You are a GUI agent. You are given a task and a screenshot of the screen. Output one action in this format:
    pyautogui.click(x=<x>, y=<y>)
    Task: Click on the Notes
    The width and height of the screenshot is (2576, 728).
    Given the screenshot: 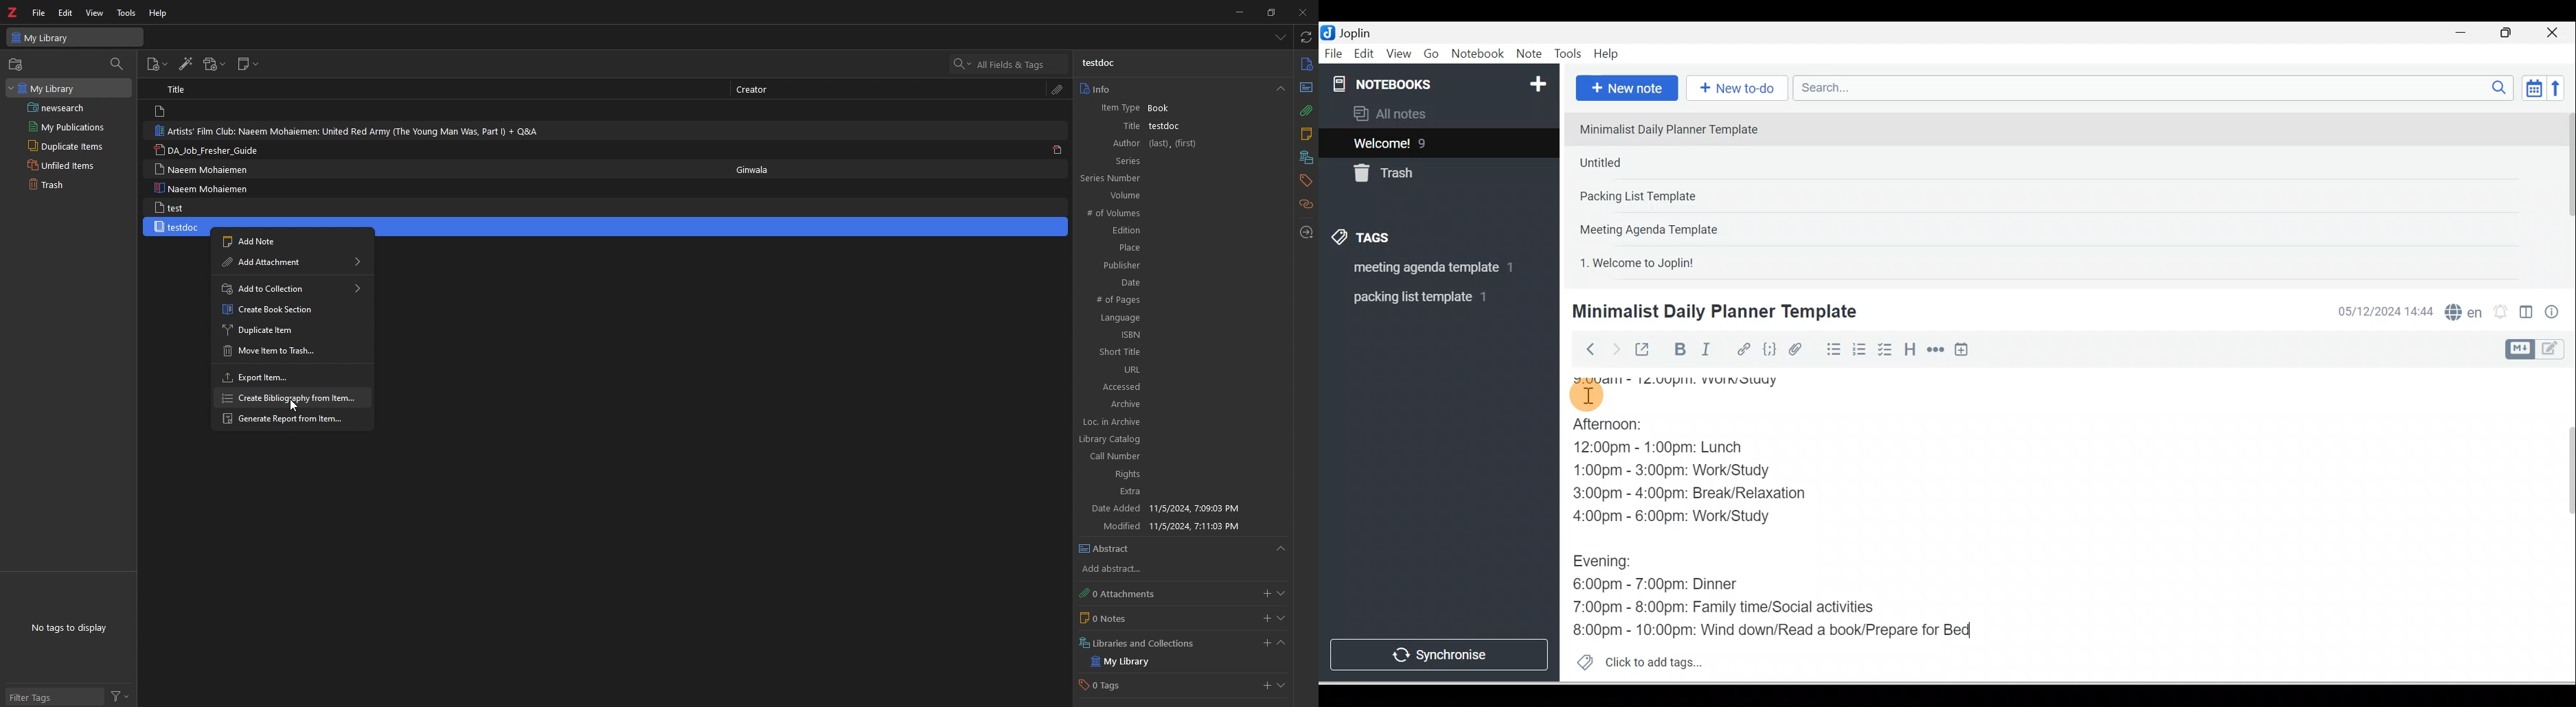 What is the action you would take?
    pyautogui.click(x=1429, y=140)
    